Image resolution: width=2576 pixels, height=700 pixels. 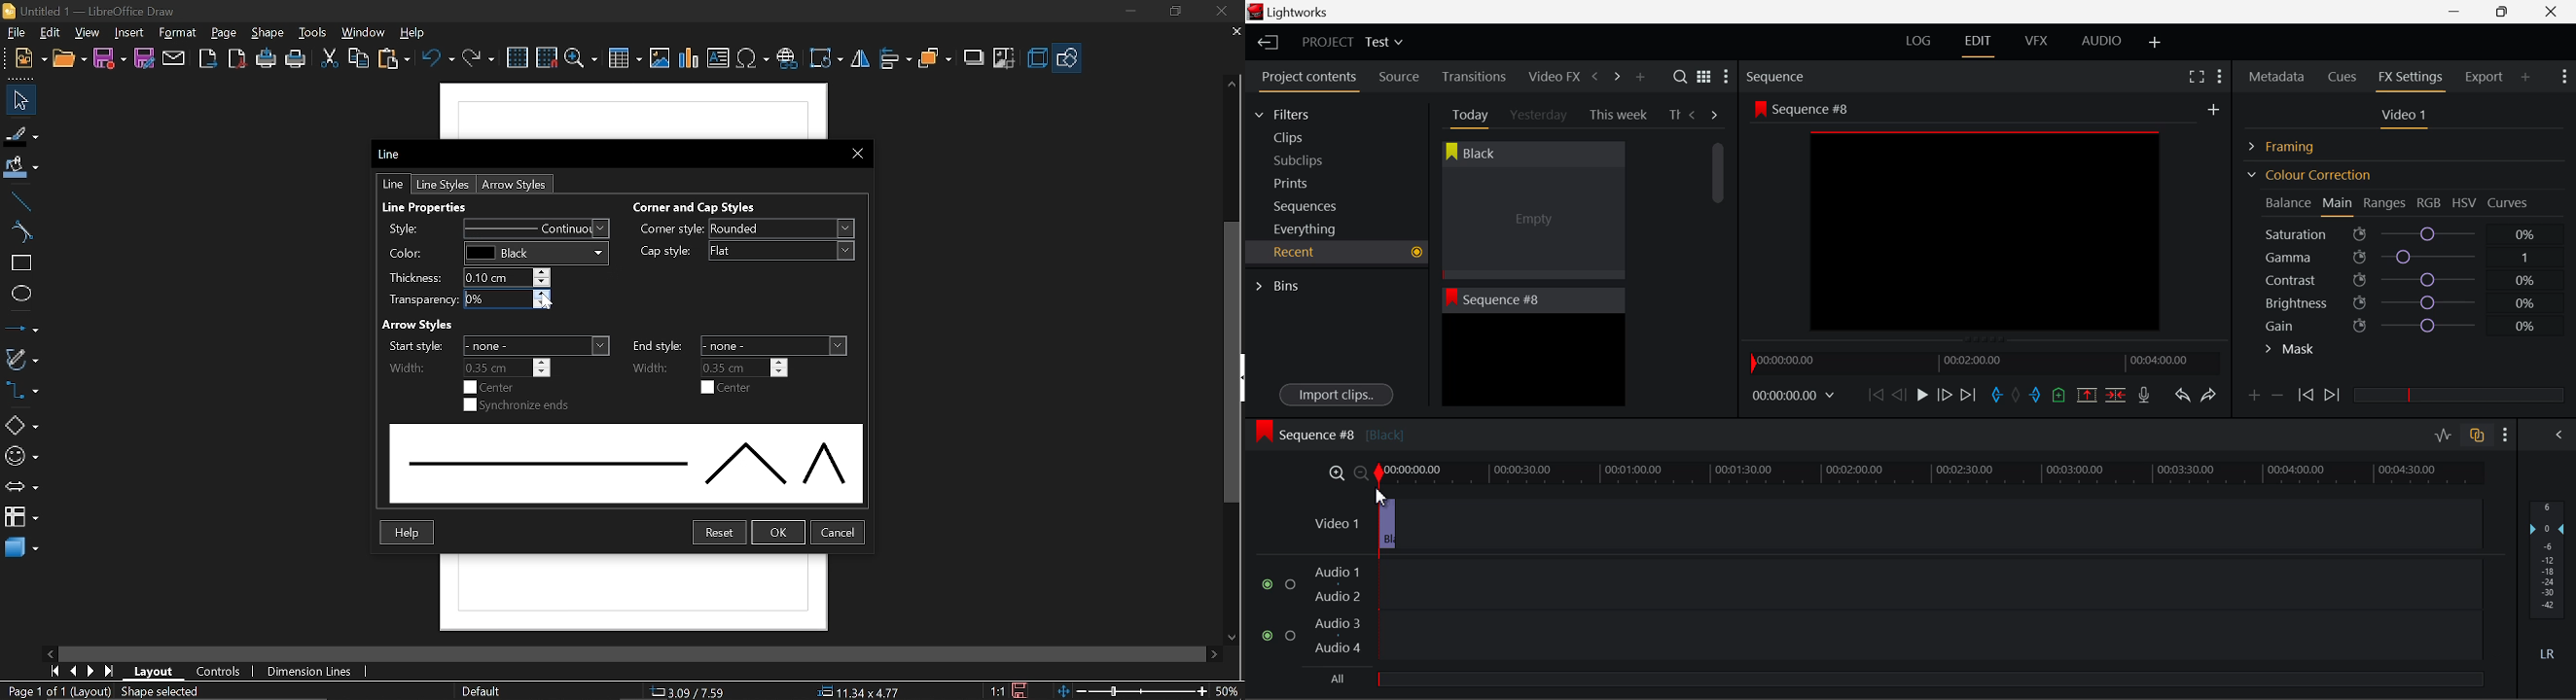 What do you see at coordinates (21, 357) in the screenshot?
I see `curves and polygons` at bounding box center [21, 357].